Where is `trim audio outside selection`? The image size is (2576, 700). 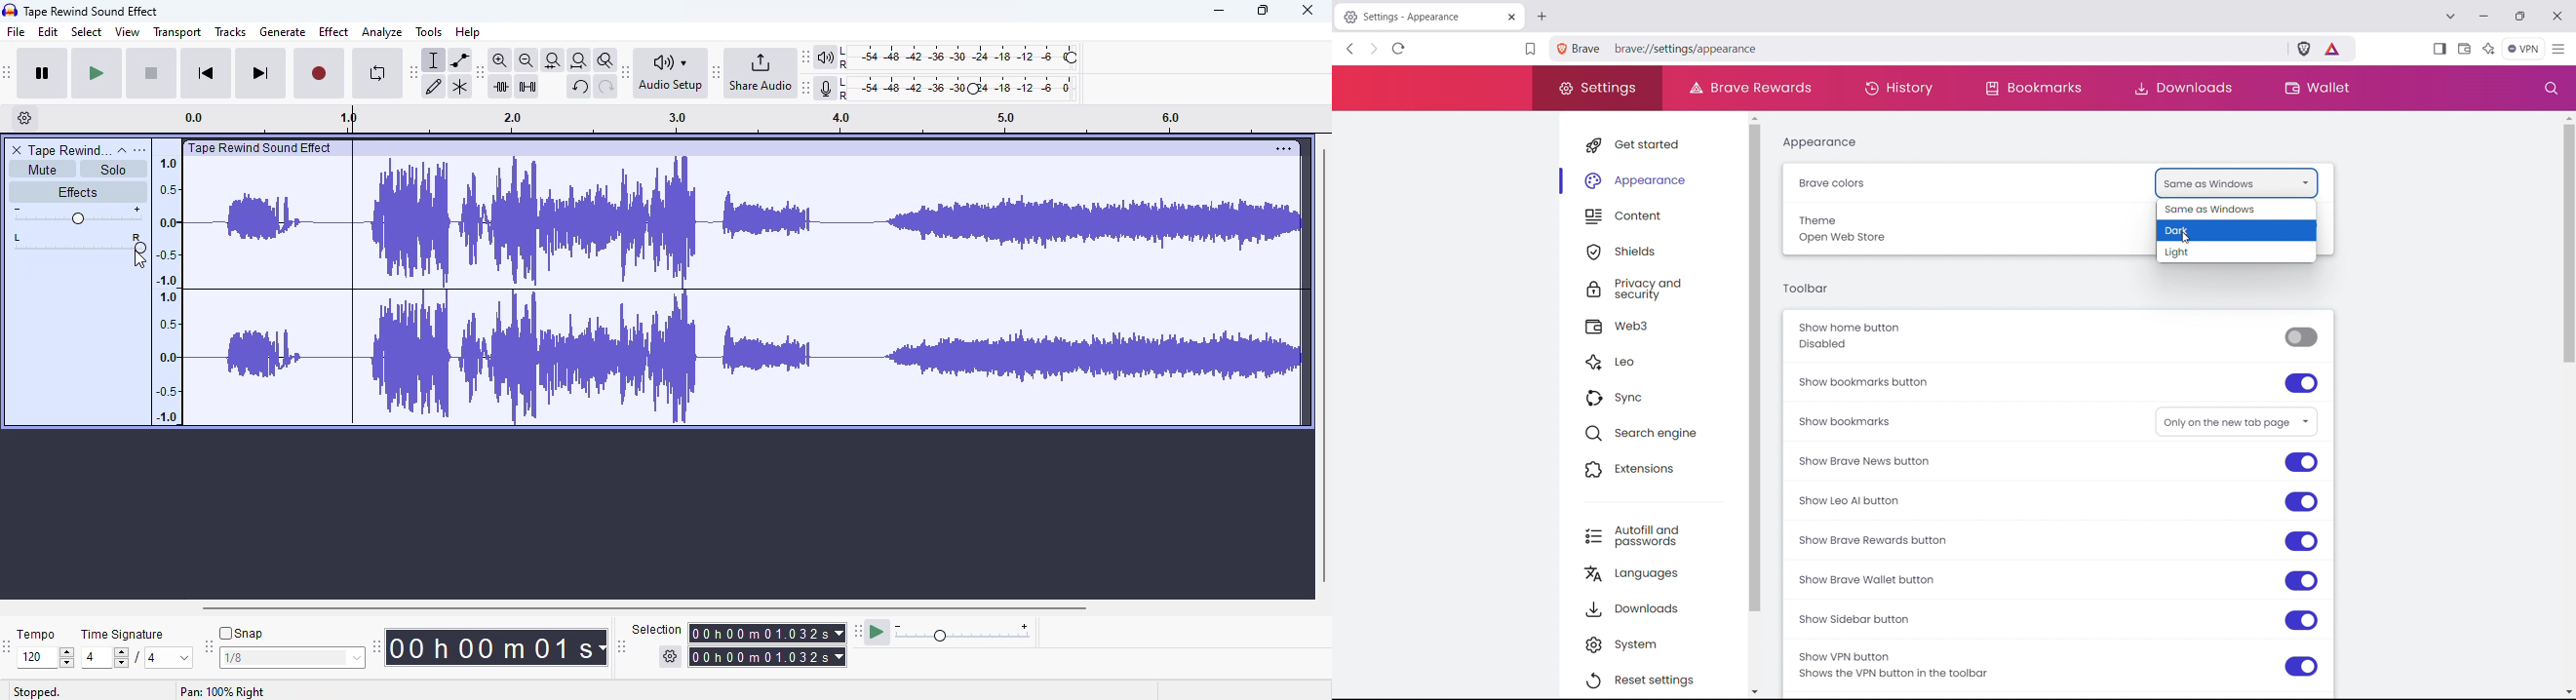
trim audio outside selection is located at coordinates (503, 87).